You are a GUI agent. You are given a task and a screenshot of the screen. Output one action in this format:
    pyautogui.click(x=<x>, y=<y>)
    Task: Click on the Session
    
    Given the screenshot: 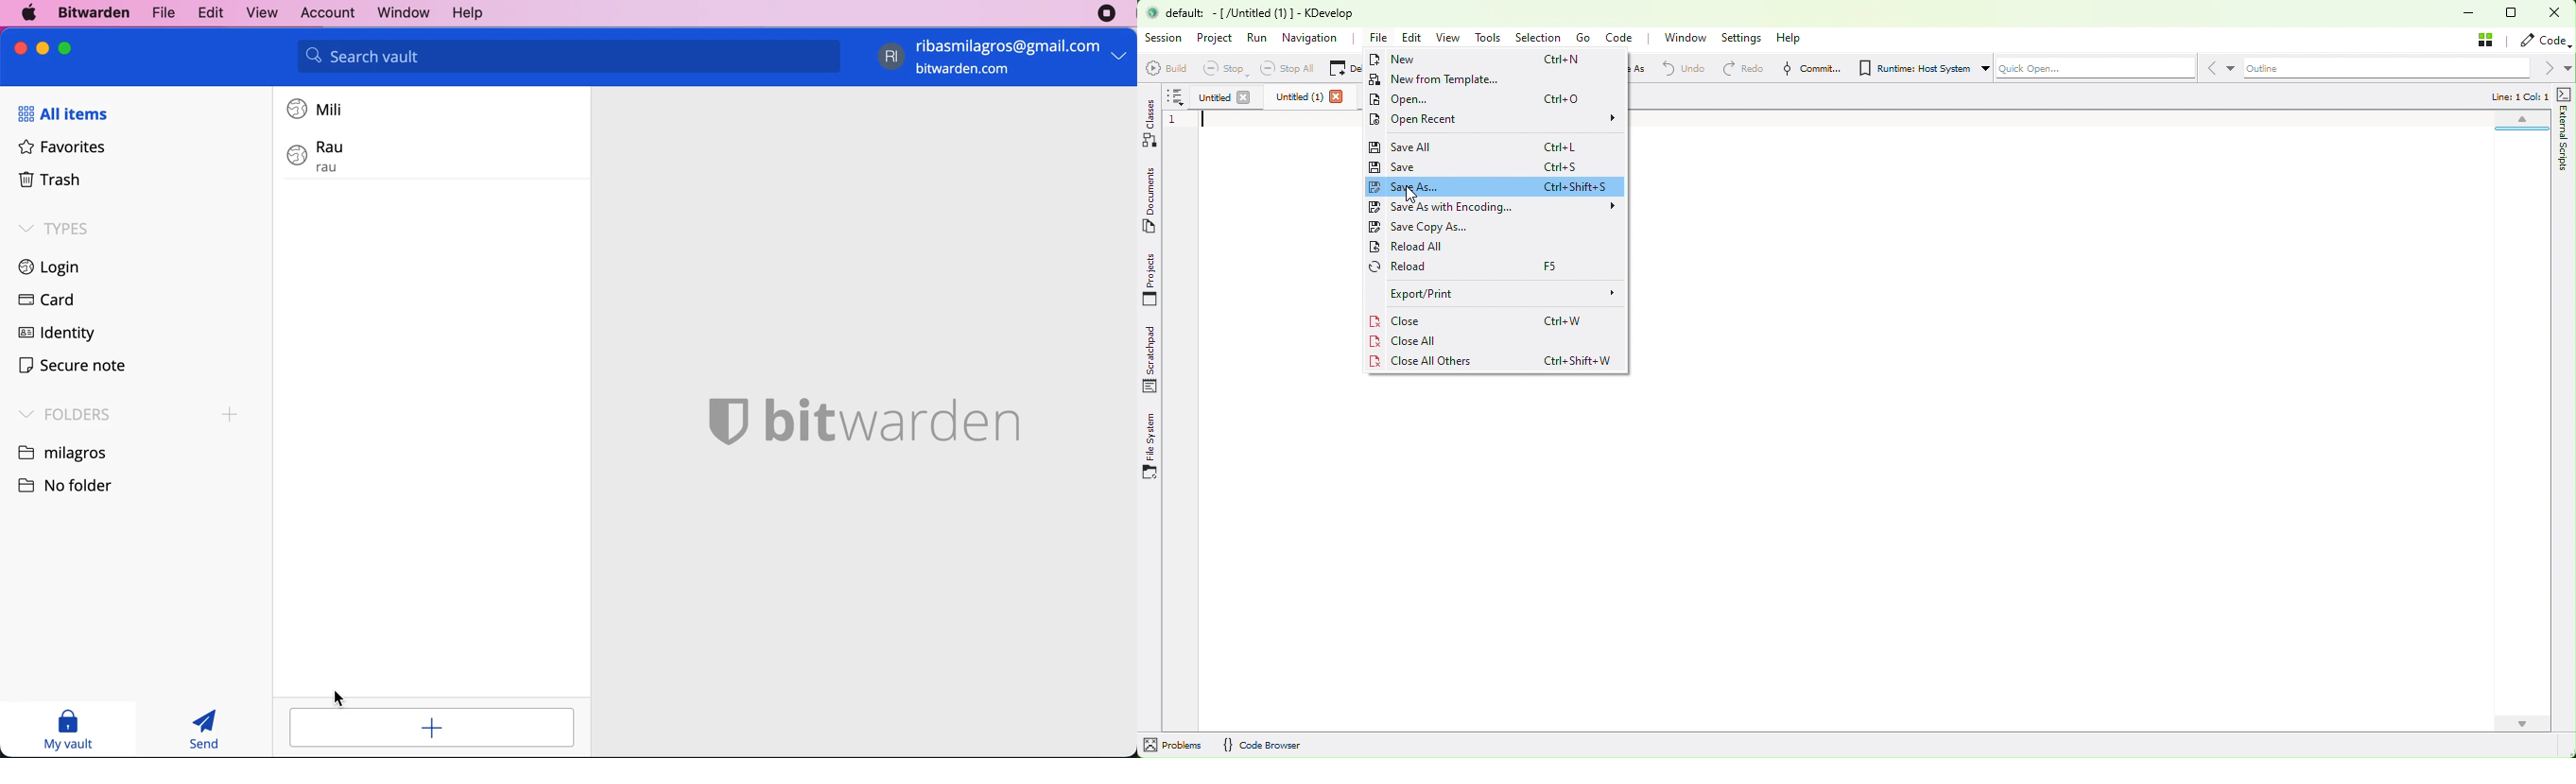 What is the action you would take?
    pyautogui.click(x=1165, y=40)
    